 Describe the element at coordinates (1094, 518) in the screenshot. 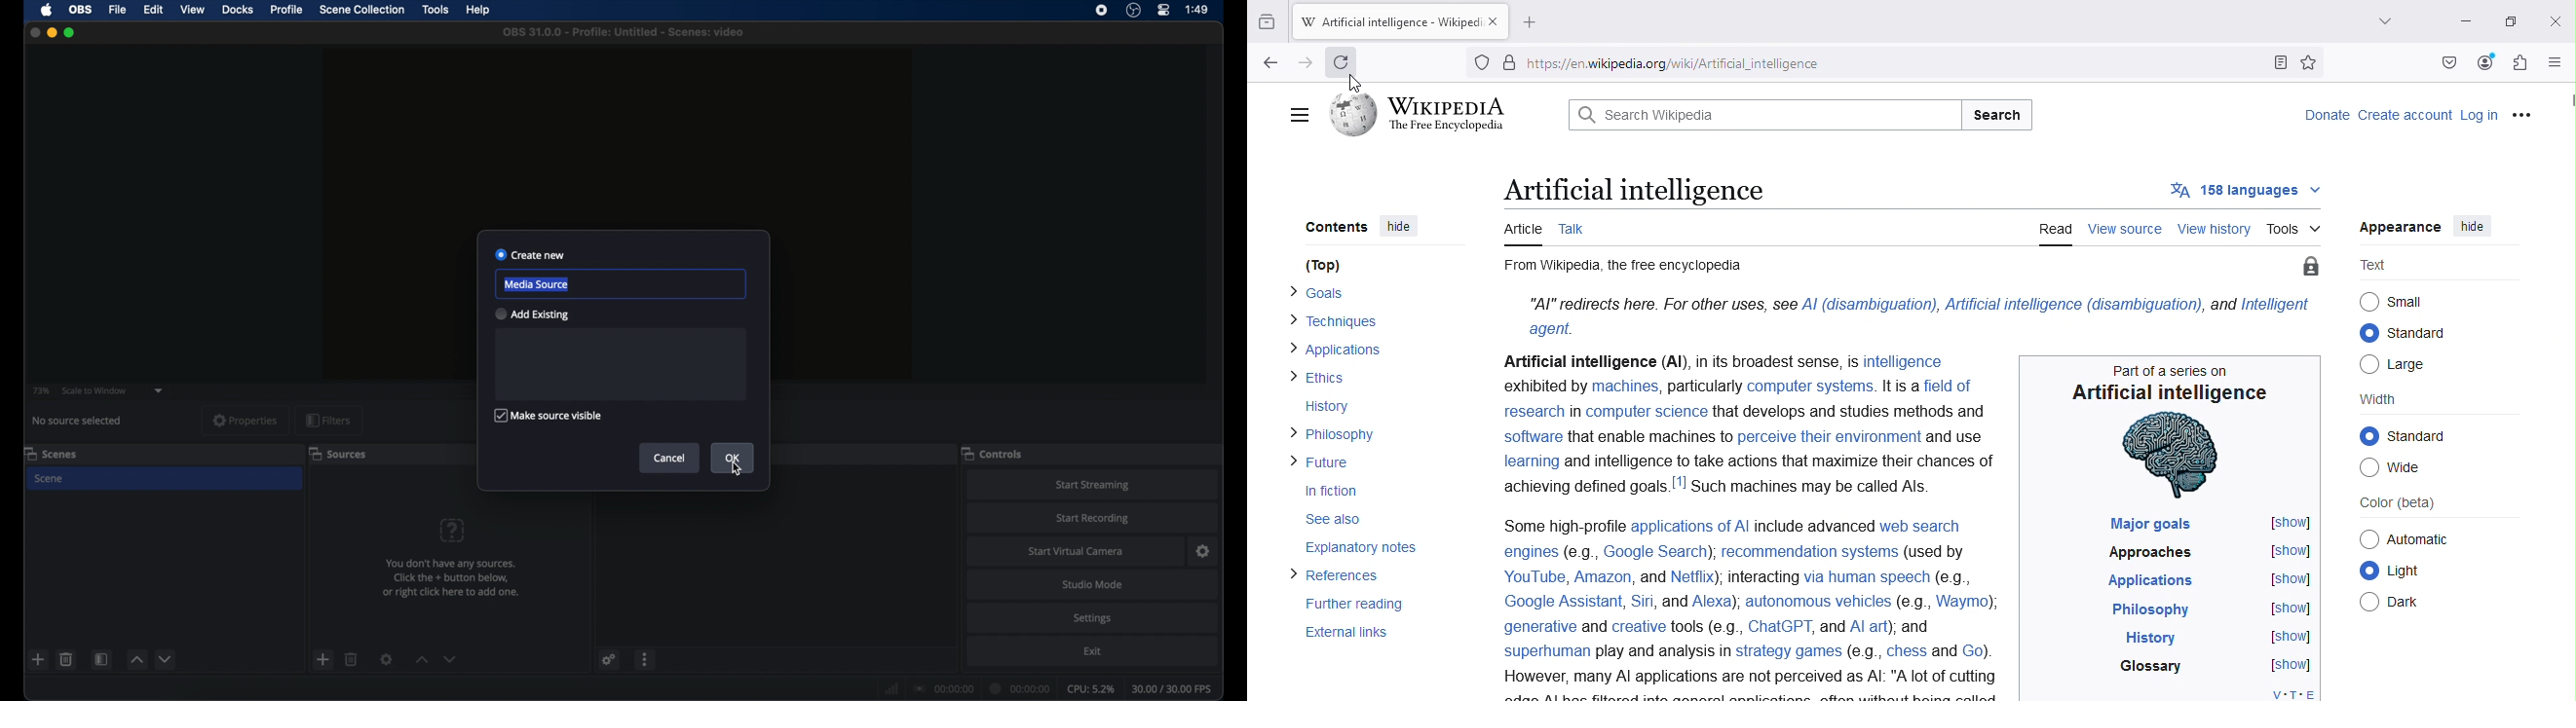

I see `start recording` at that location.